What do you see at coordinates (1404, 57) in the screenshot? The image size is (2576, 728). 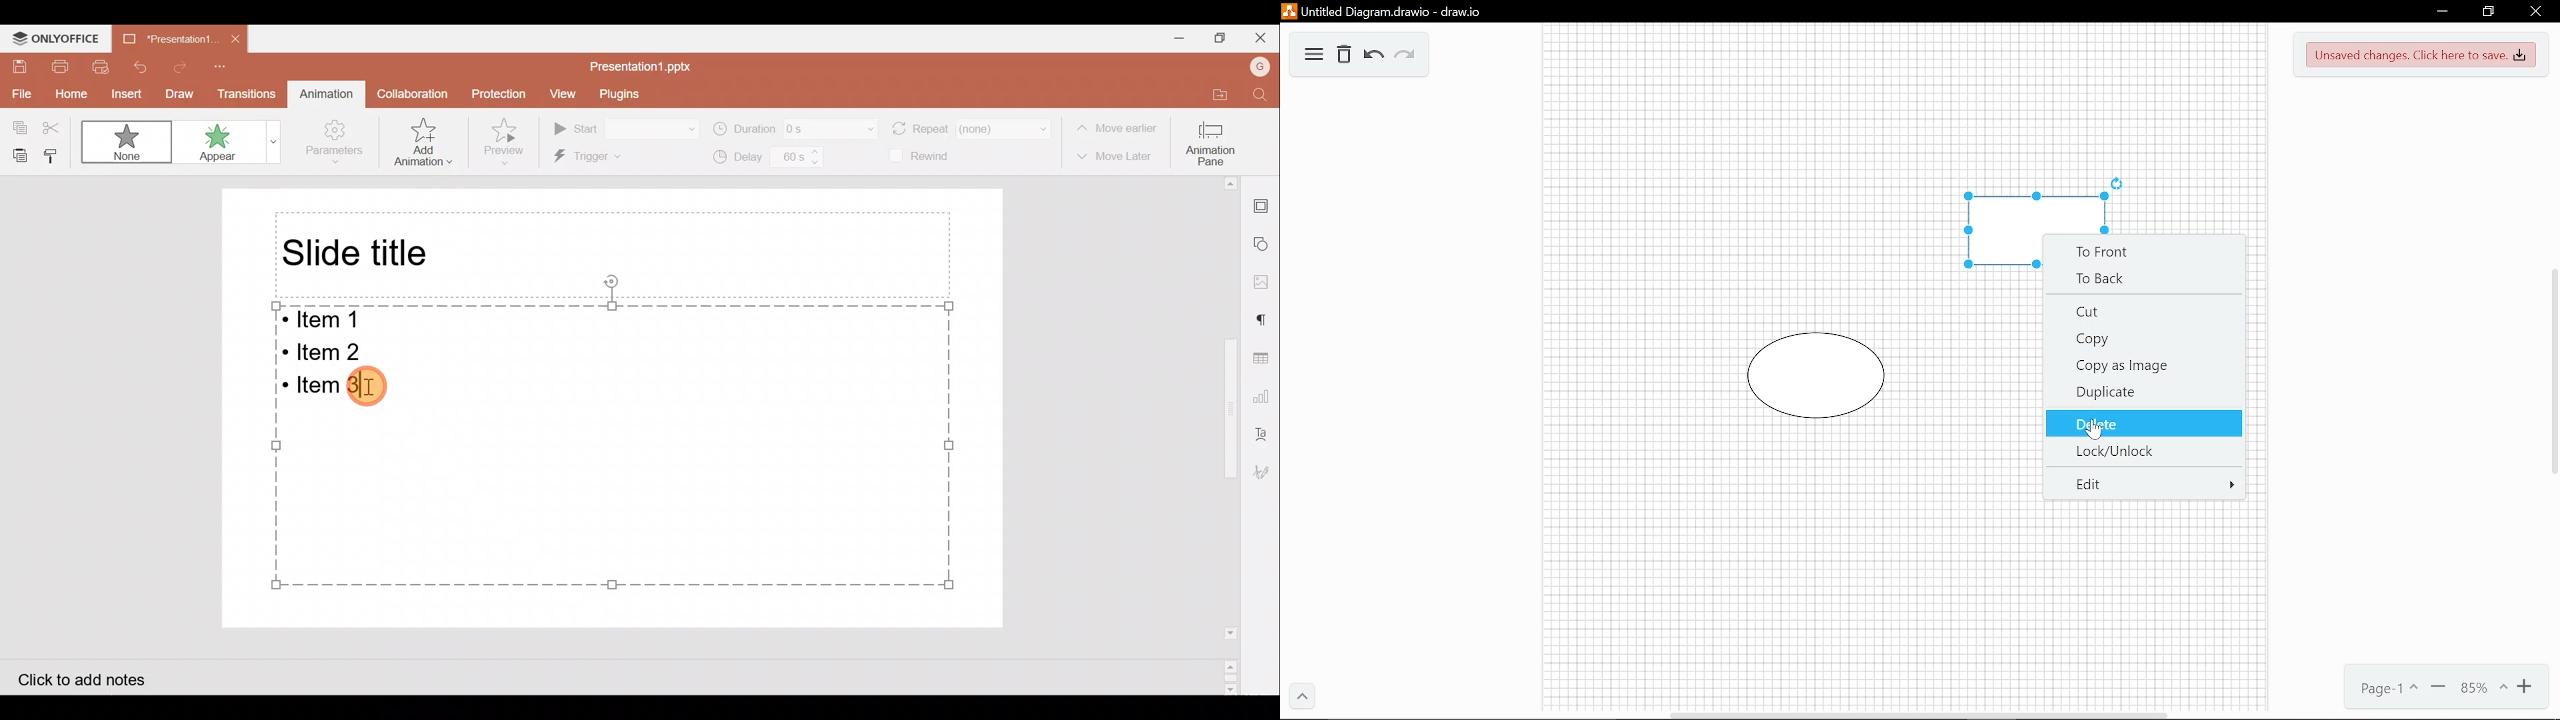 I see `Redo` at bounding box center [1404, 57].